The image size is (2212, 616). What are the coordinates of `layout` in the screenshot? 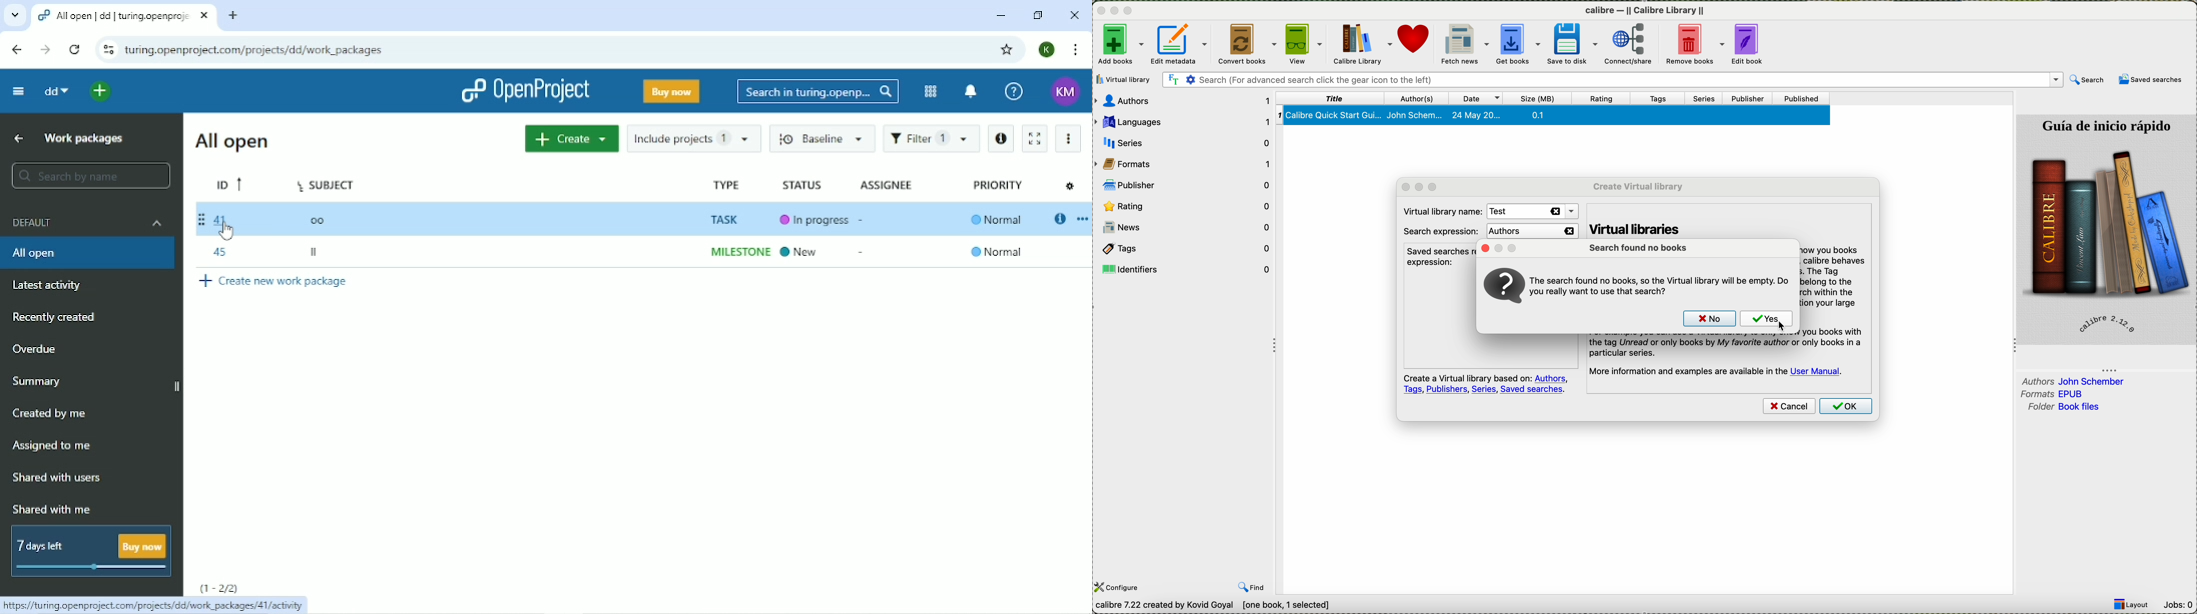 It's located at (2135, 604).